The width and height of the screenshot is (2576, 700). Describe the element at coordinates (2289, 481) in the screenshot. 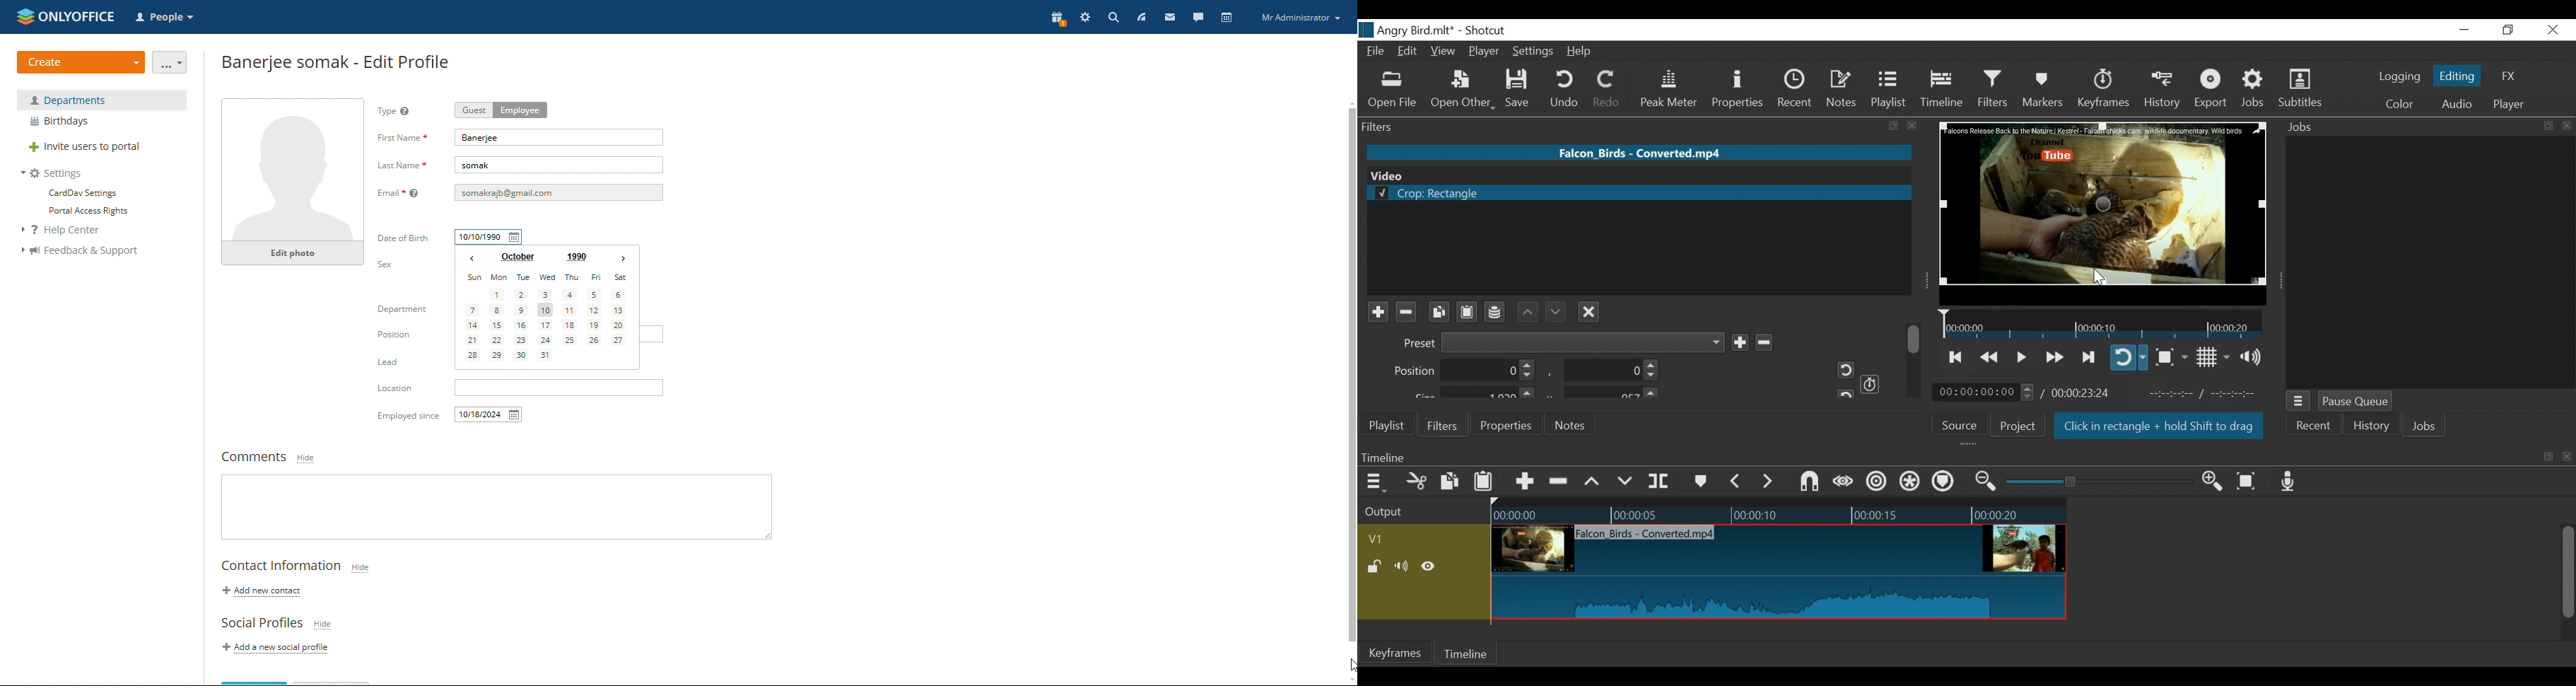

I see `Record audio` at that location.